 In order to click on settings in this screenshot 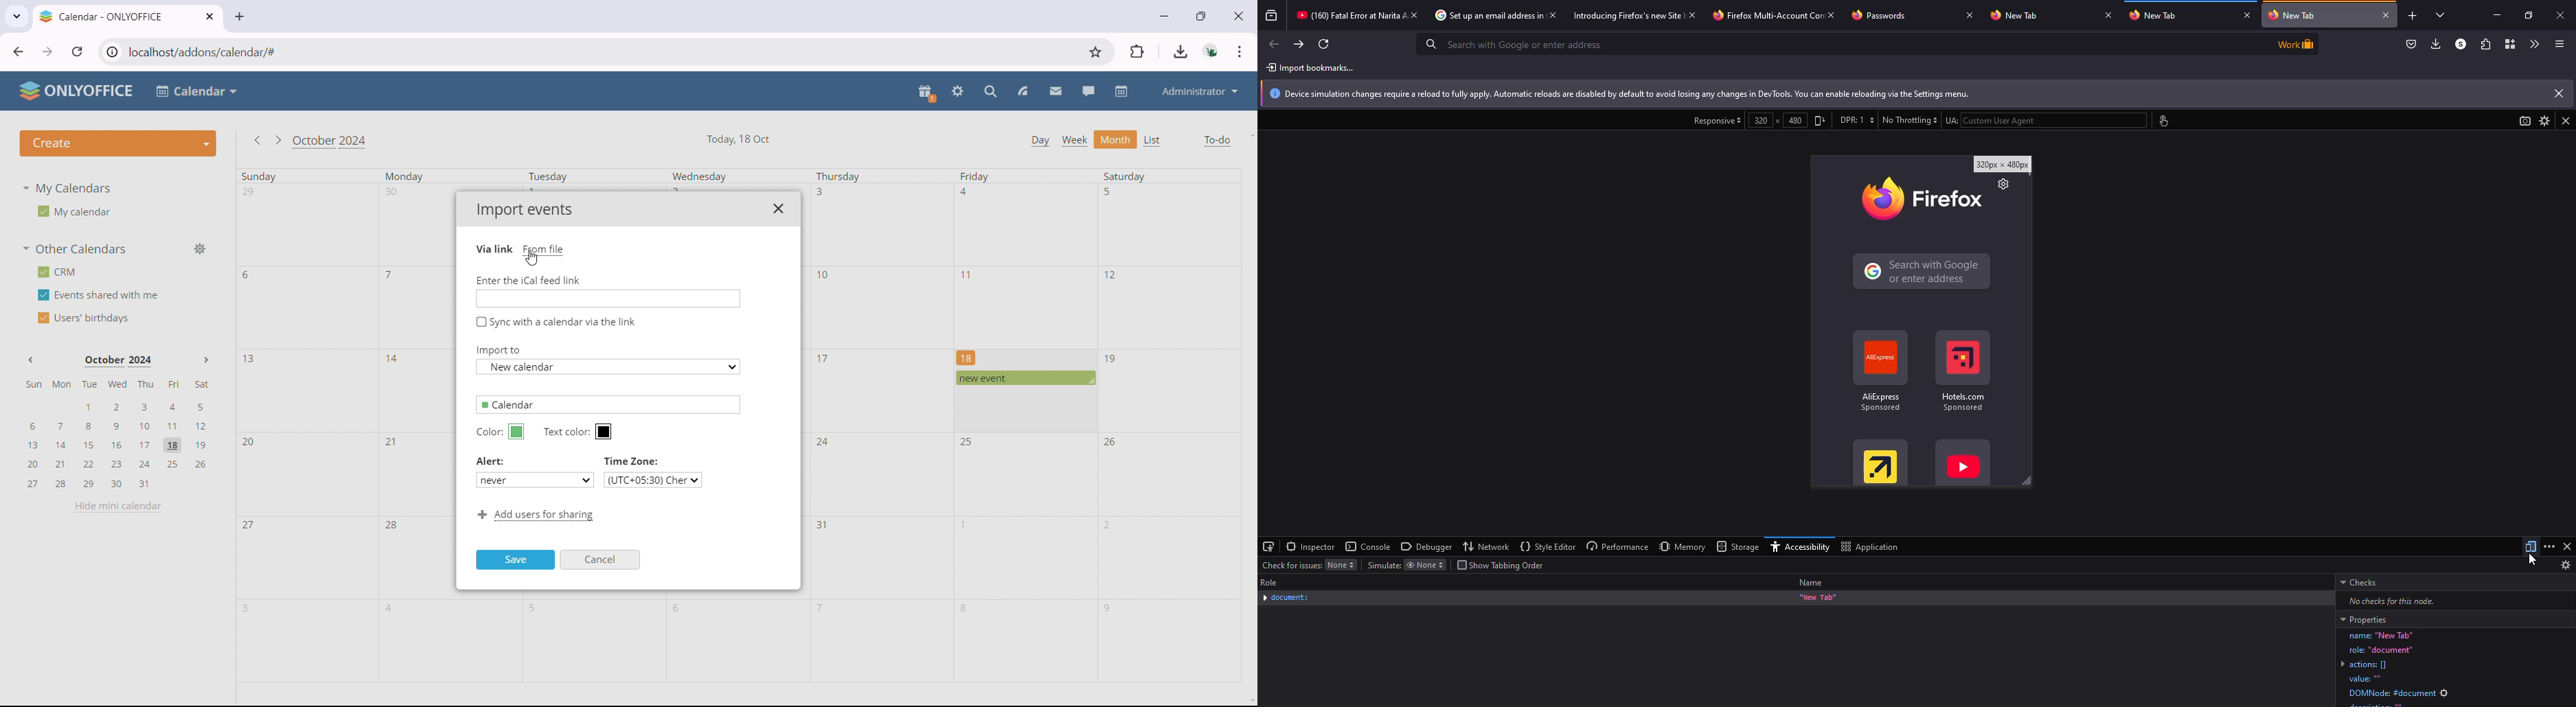, I will do `click(2566, 565)`.